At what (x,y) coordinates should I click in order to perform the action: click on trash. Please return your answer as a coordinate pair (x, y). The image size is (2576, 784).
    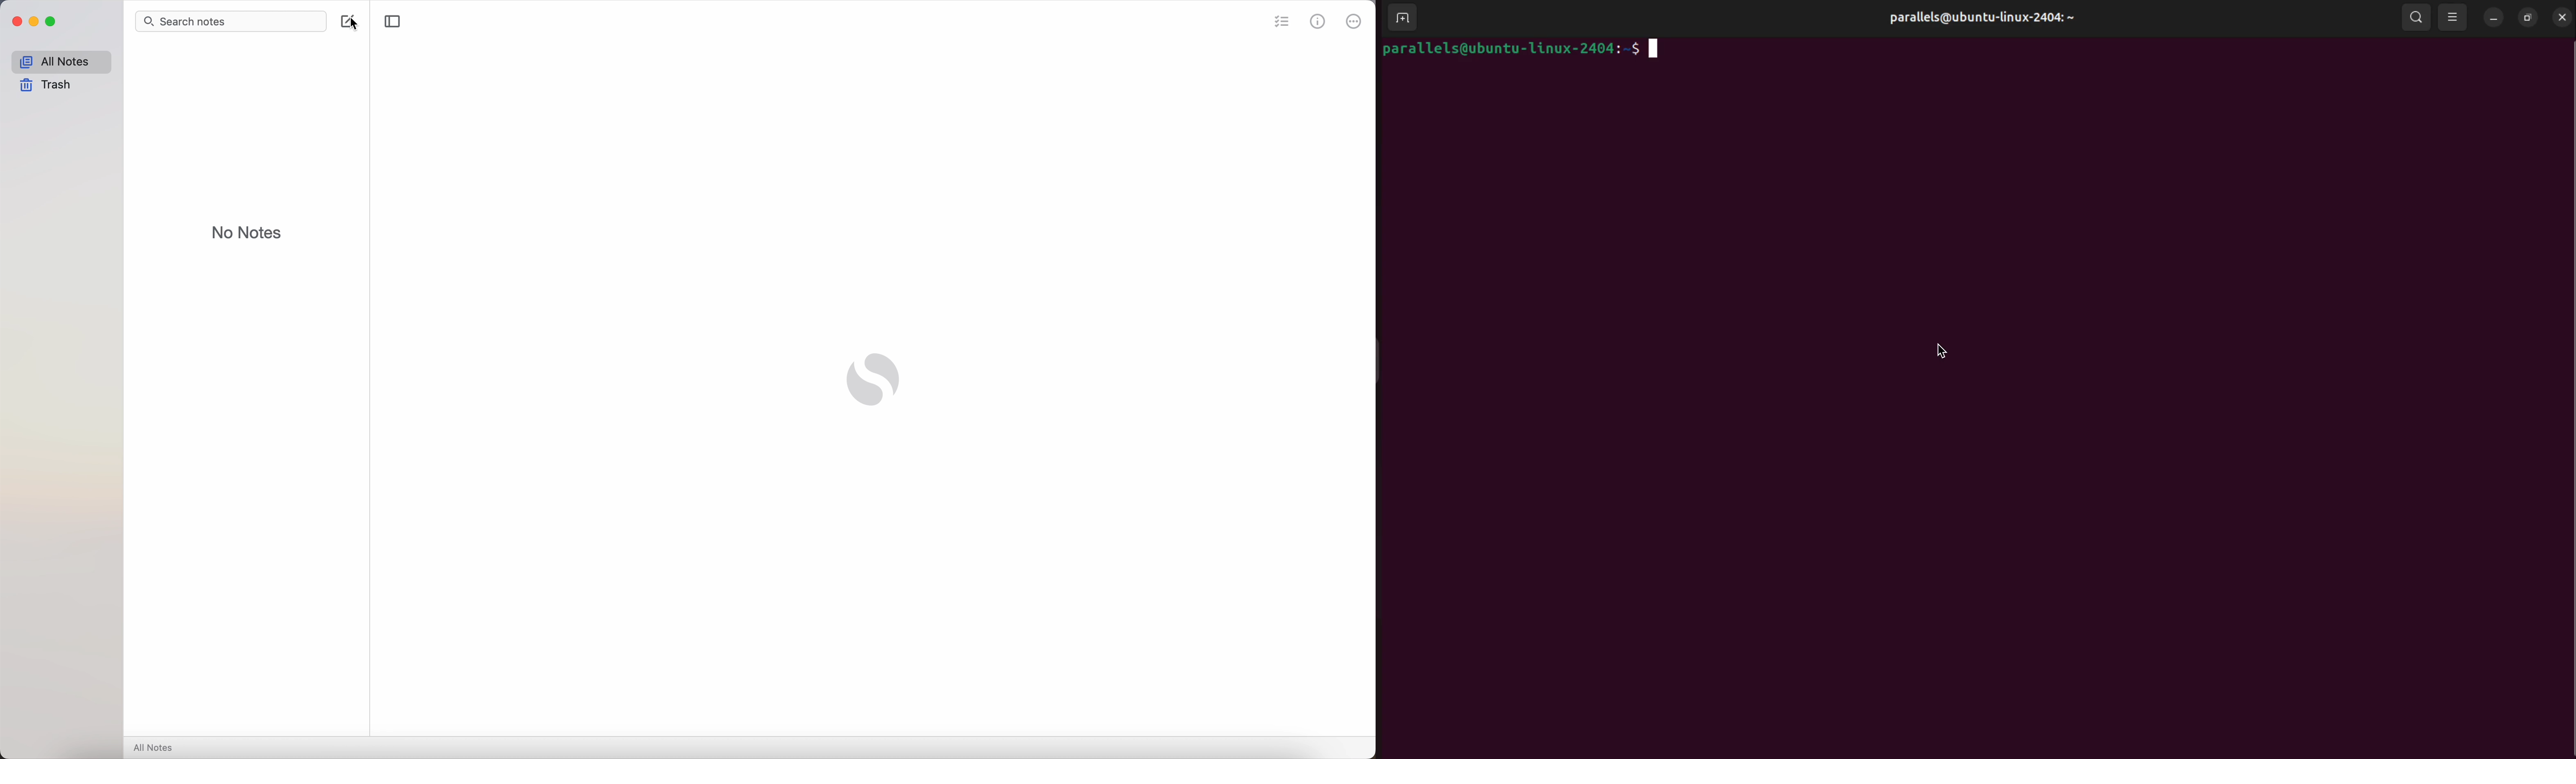
    Looking at the image, I should click on (47, 86).